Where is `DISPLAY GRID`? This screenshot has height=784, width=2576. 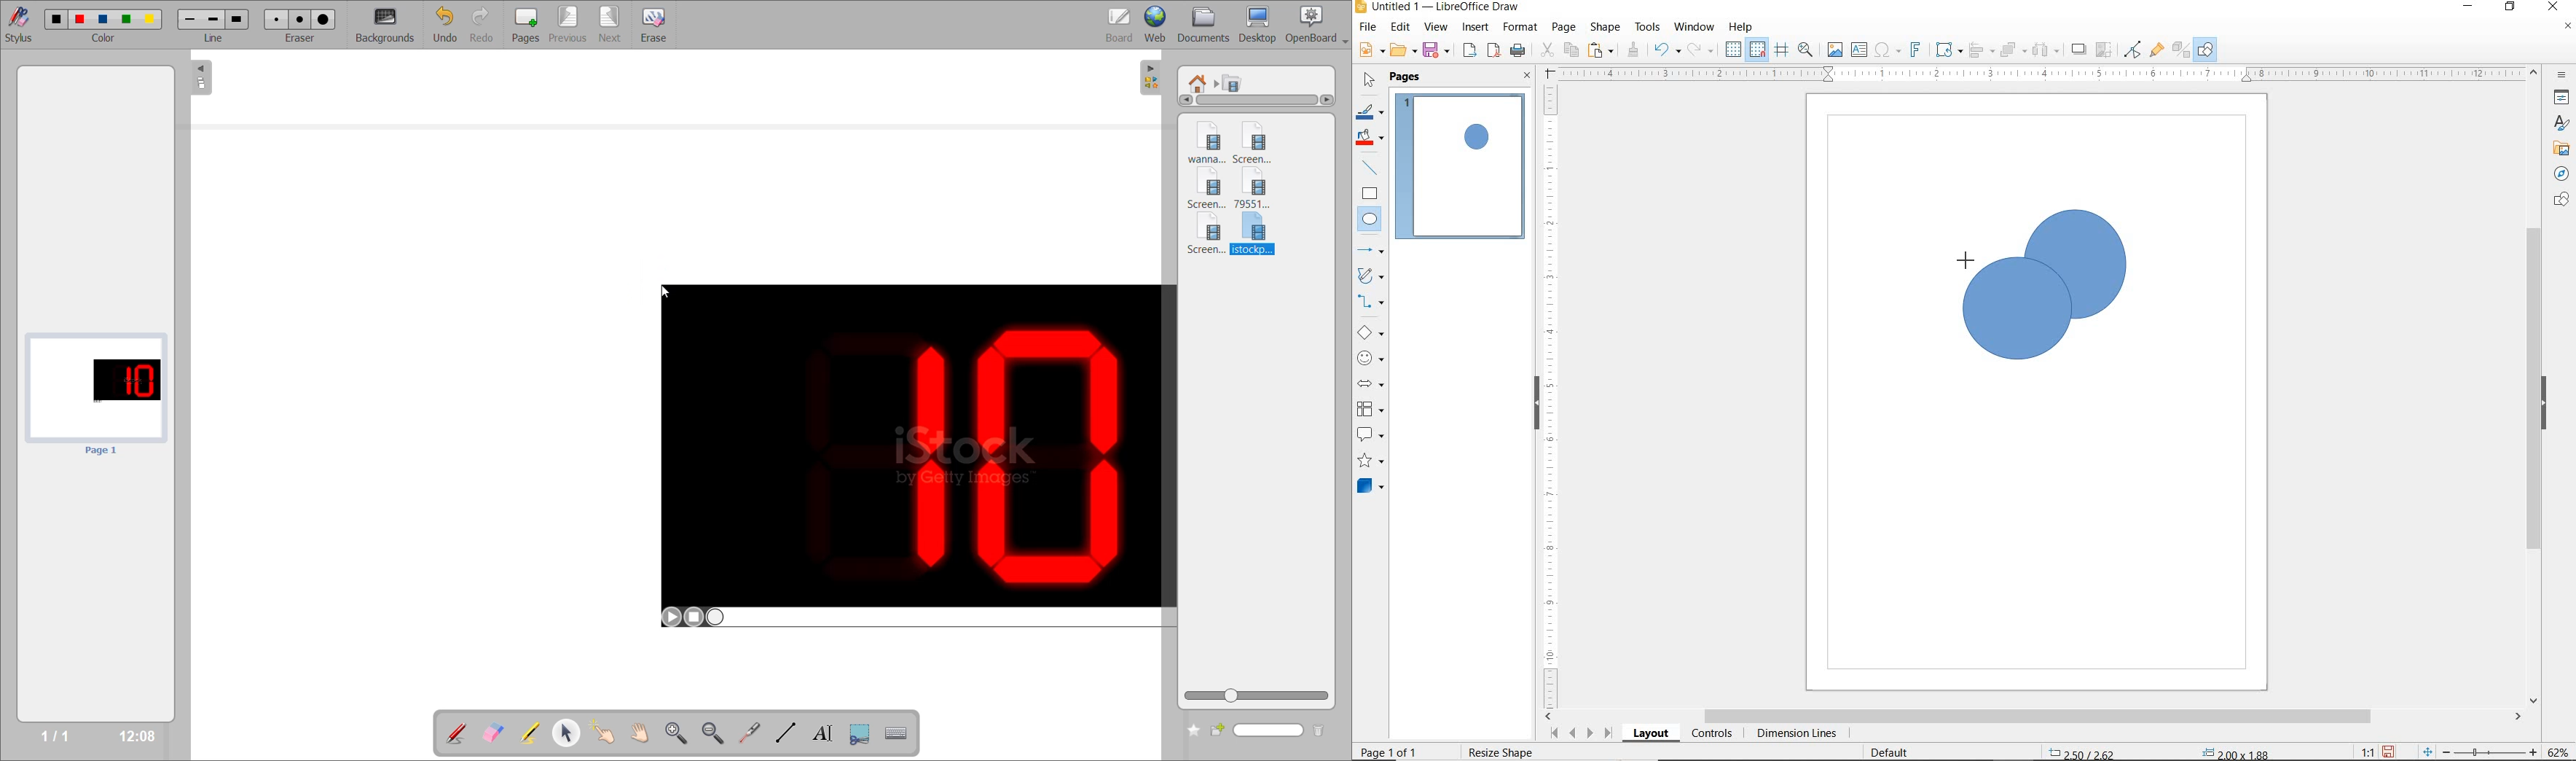 DISPLAY GRID is located at coordinates (1735, 50).